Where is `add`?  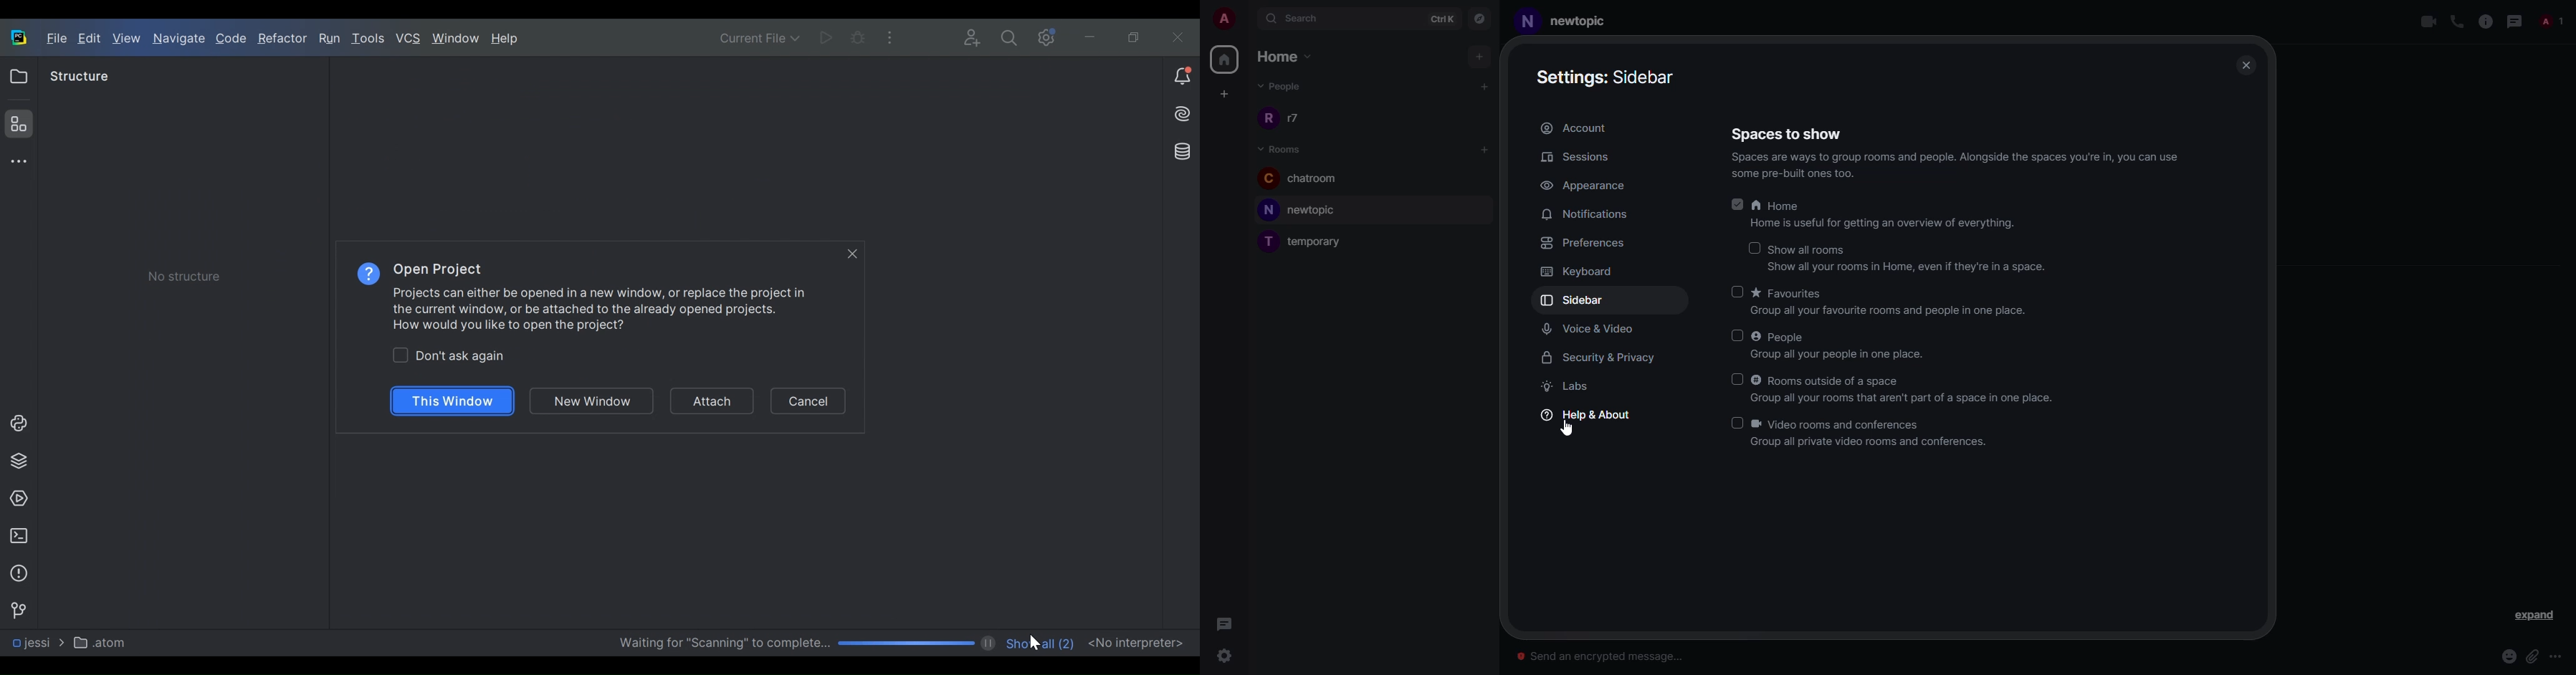 add is located at coordinates (1485, 85).